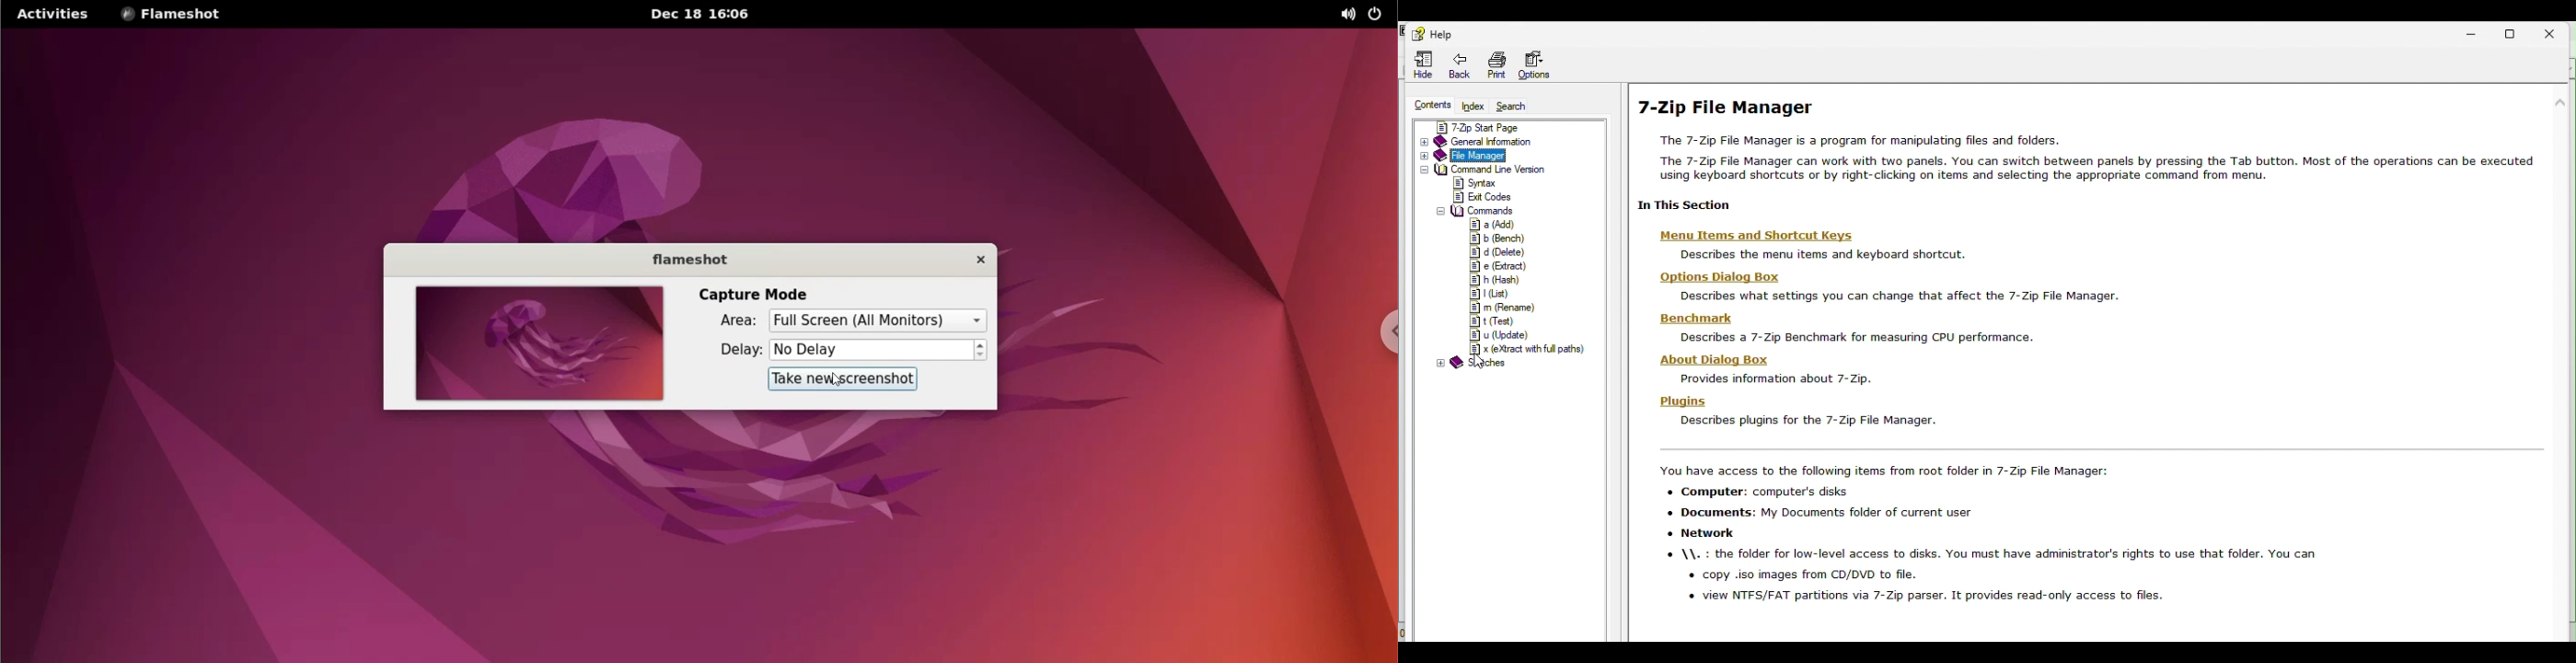 The image size is (2576, 672). I want to click on Describes the menu items and keyboard shortcut., so click(1824, 255).